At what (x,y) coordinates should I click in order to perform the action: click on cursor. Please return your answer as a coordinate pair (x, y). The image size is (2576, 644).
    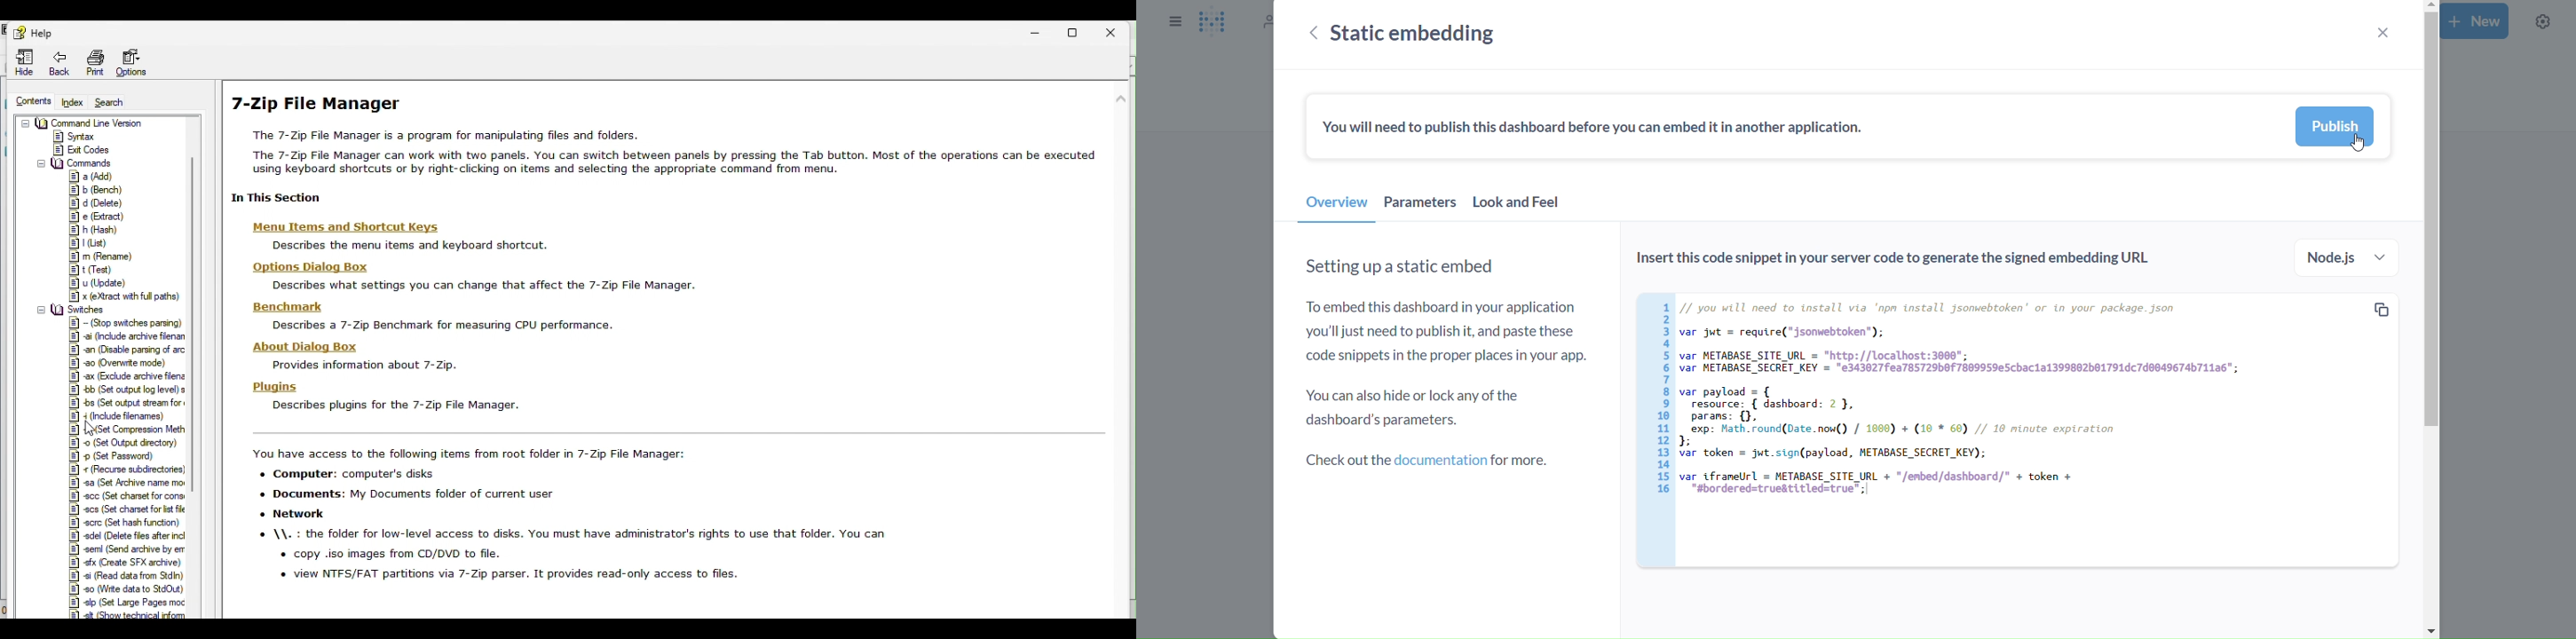
    Looking at the image, I should click on (2363, 143).